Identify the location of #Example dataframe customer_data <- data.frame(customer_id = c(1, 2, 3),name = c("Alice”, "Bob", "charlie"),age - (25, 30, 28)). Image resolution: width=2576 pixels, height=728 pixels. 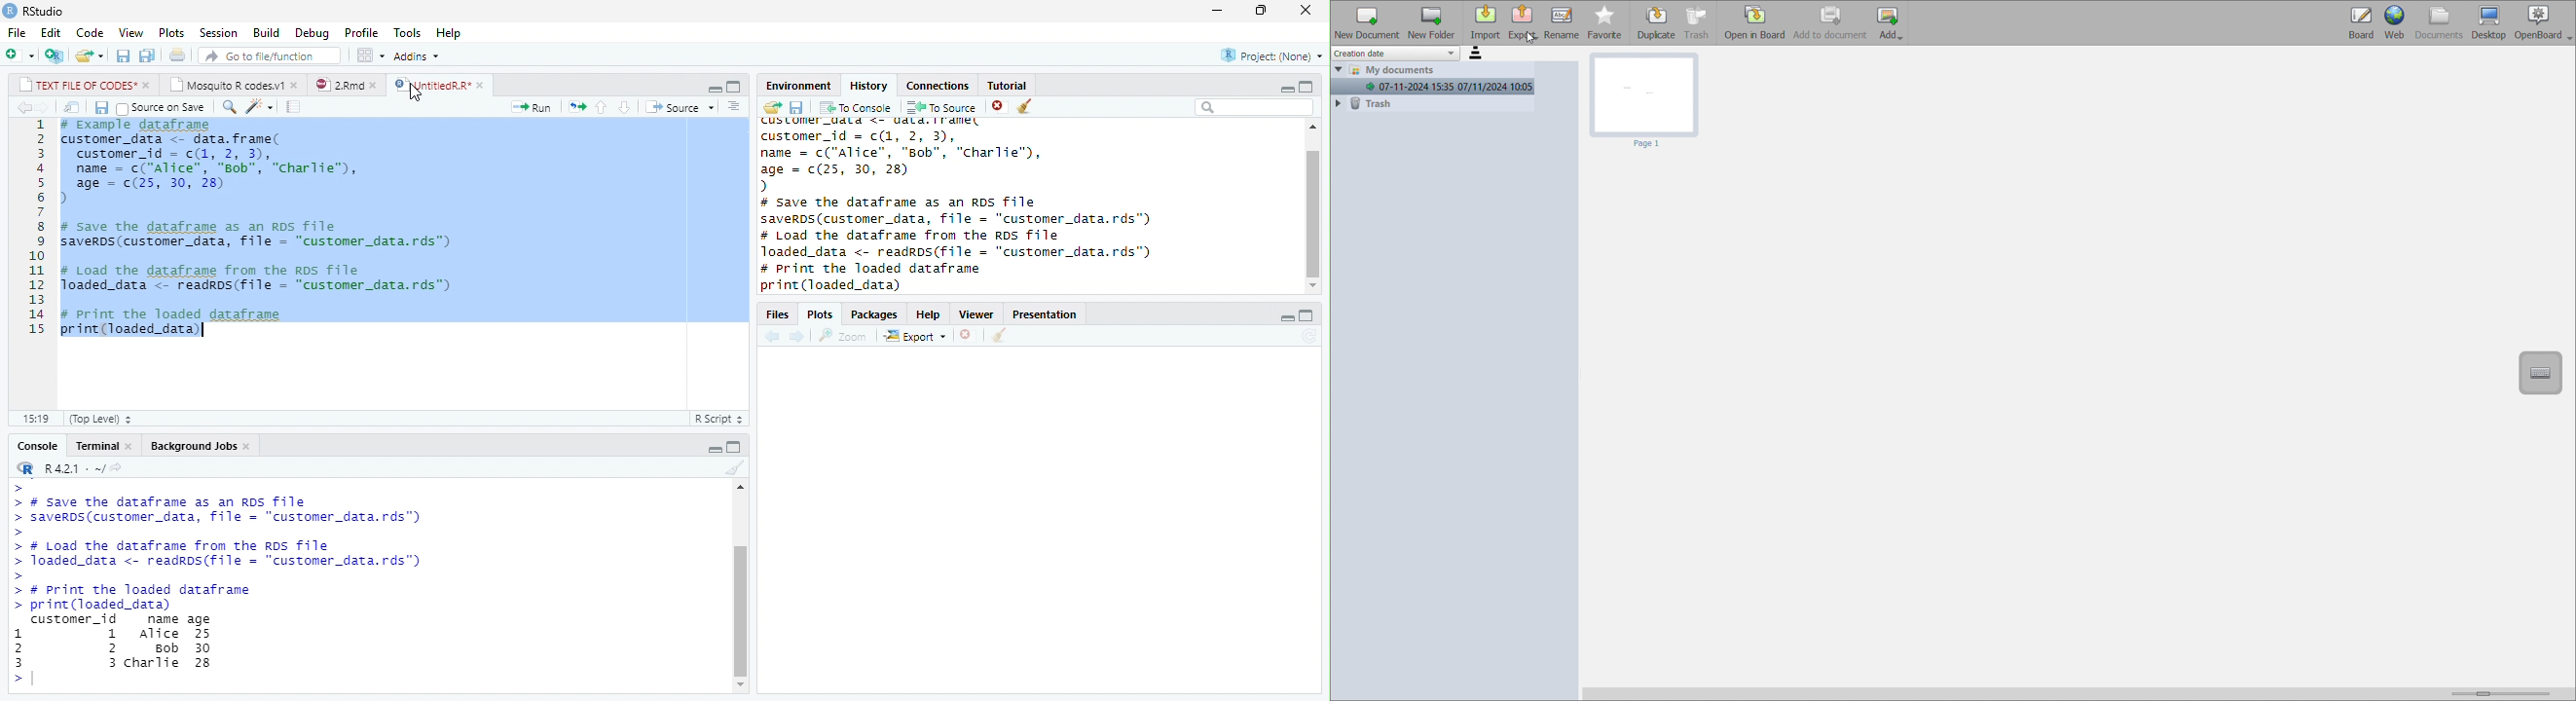
(217, 163).